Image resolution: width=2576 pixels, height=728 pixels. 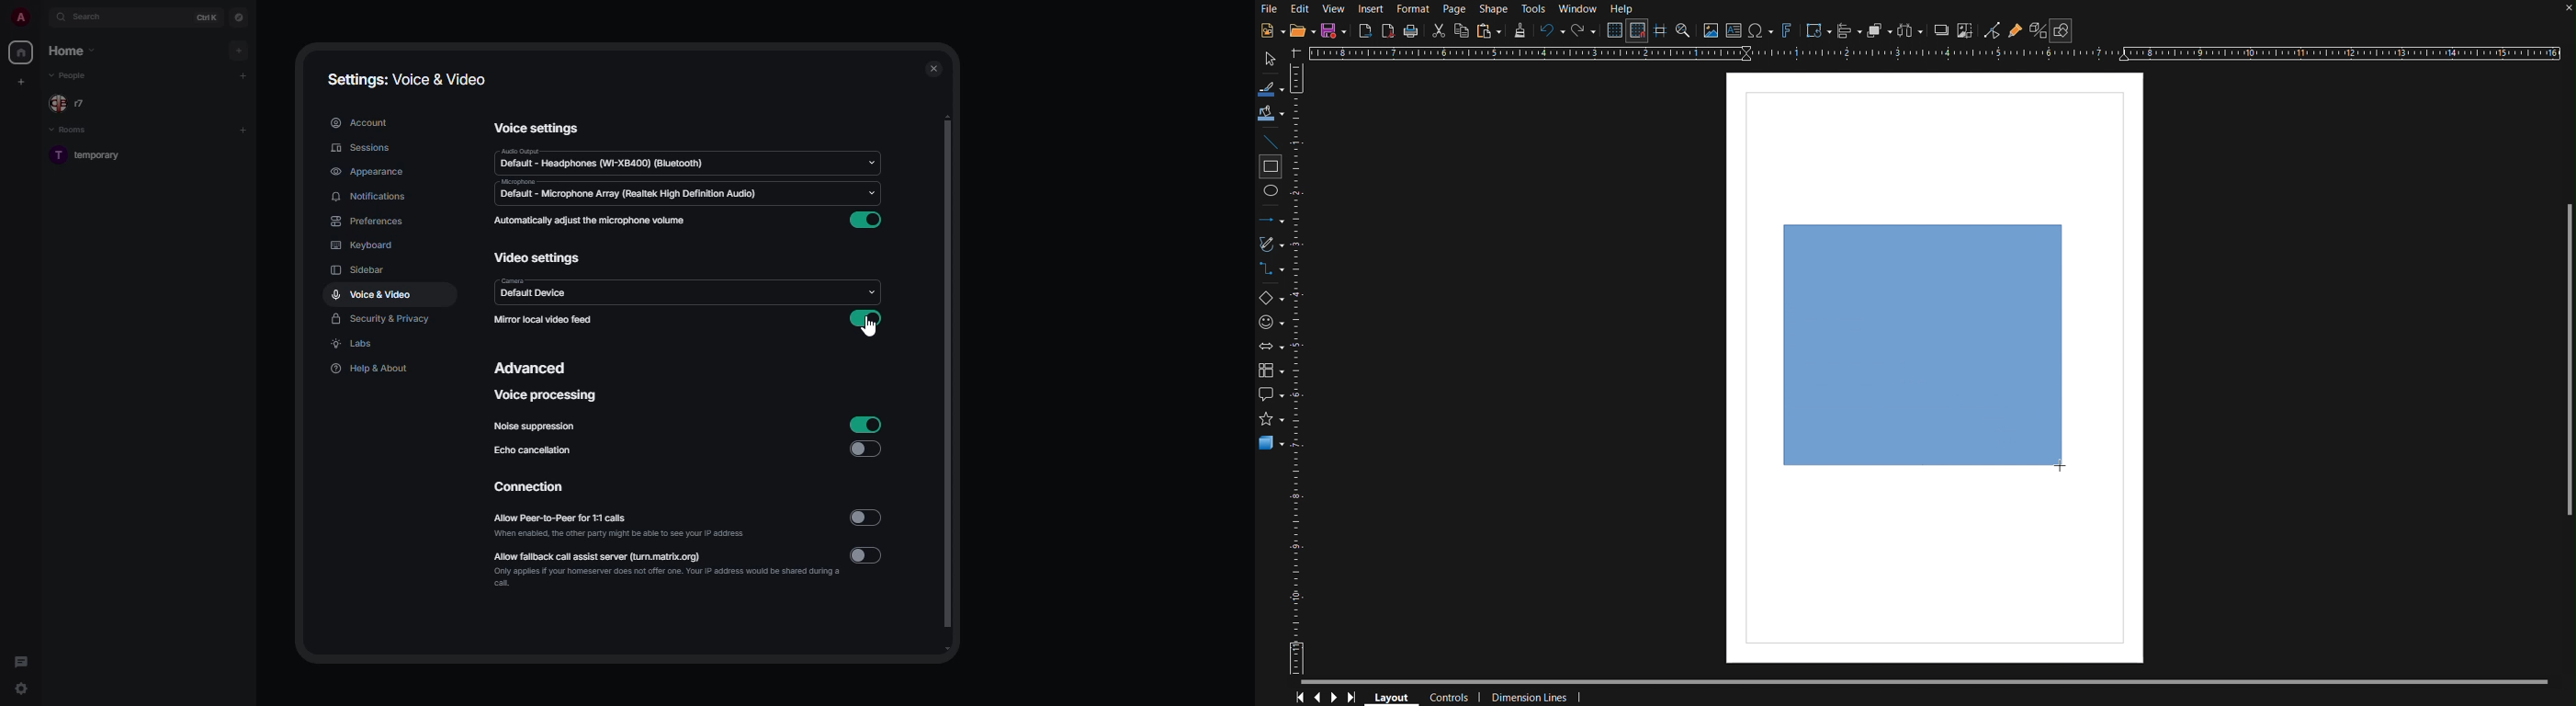 I want to click on Page, so click(x=1454, y=9).